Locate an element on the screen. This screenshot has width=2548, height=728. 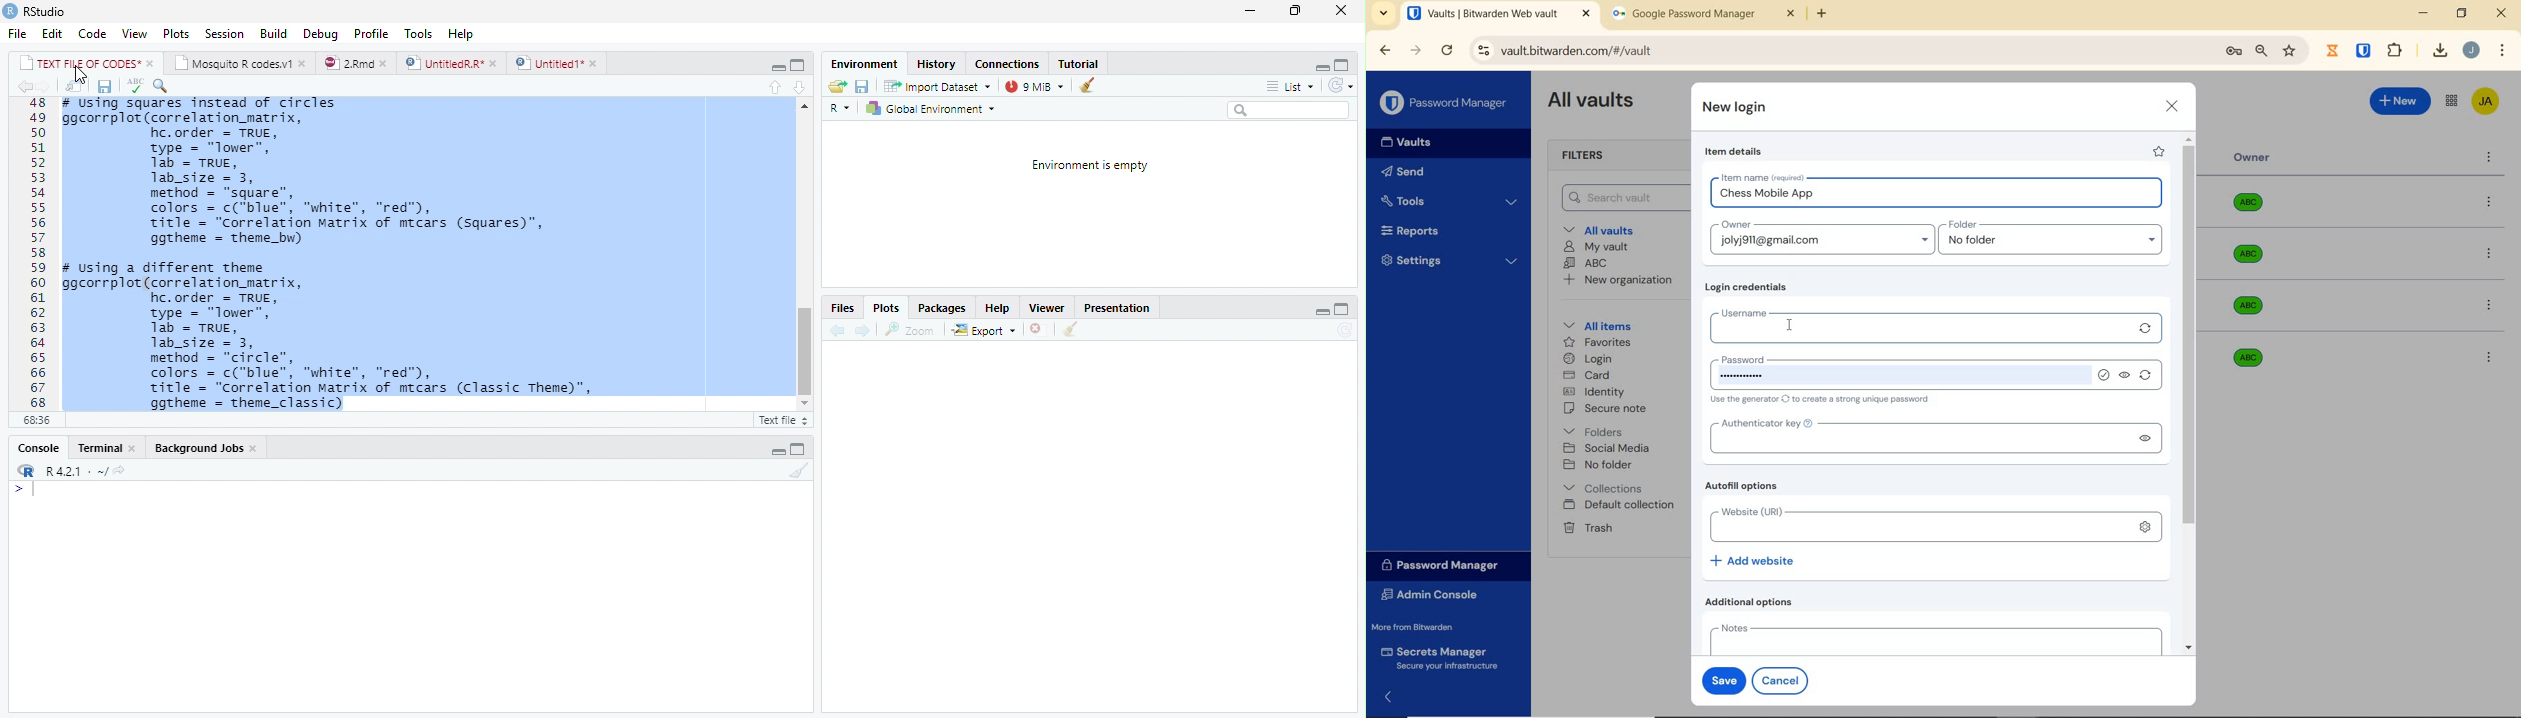
All Vaults is located at coordinates (1594, 102).